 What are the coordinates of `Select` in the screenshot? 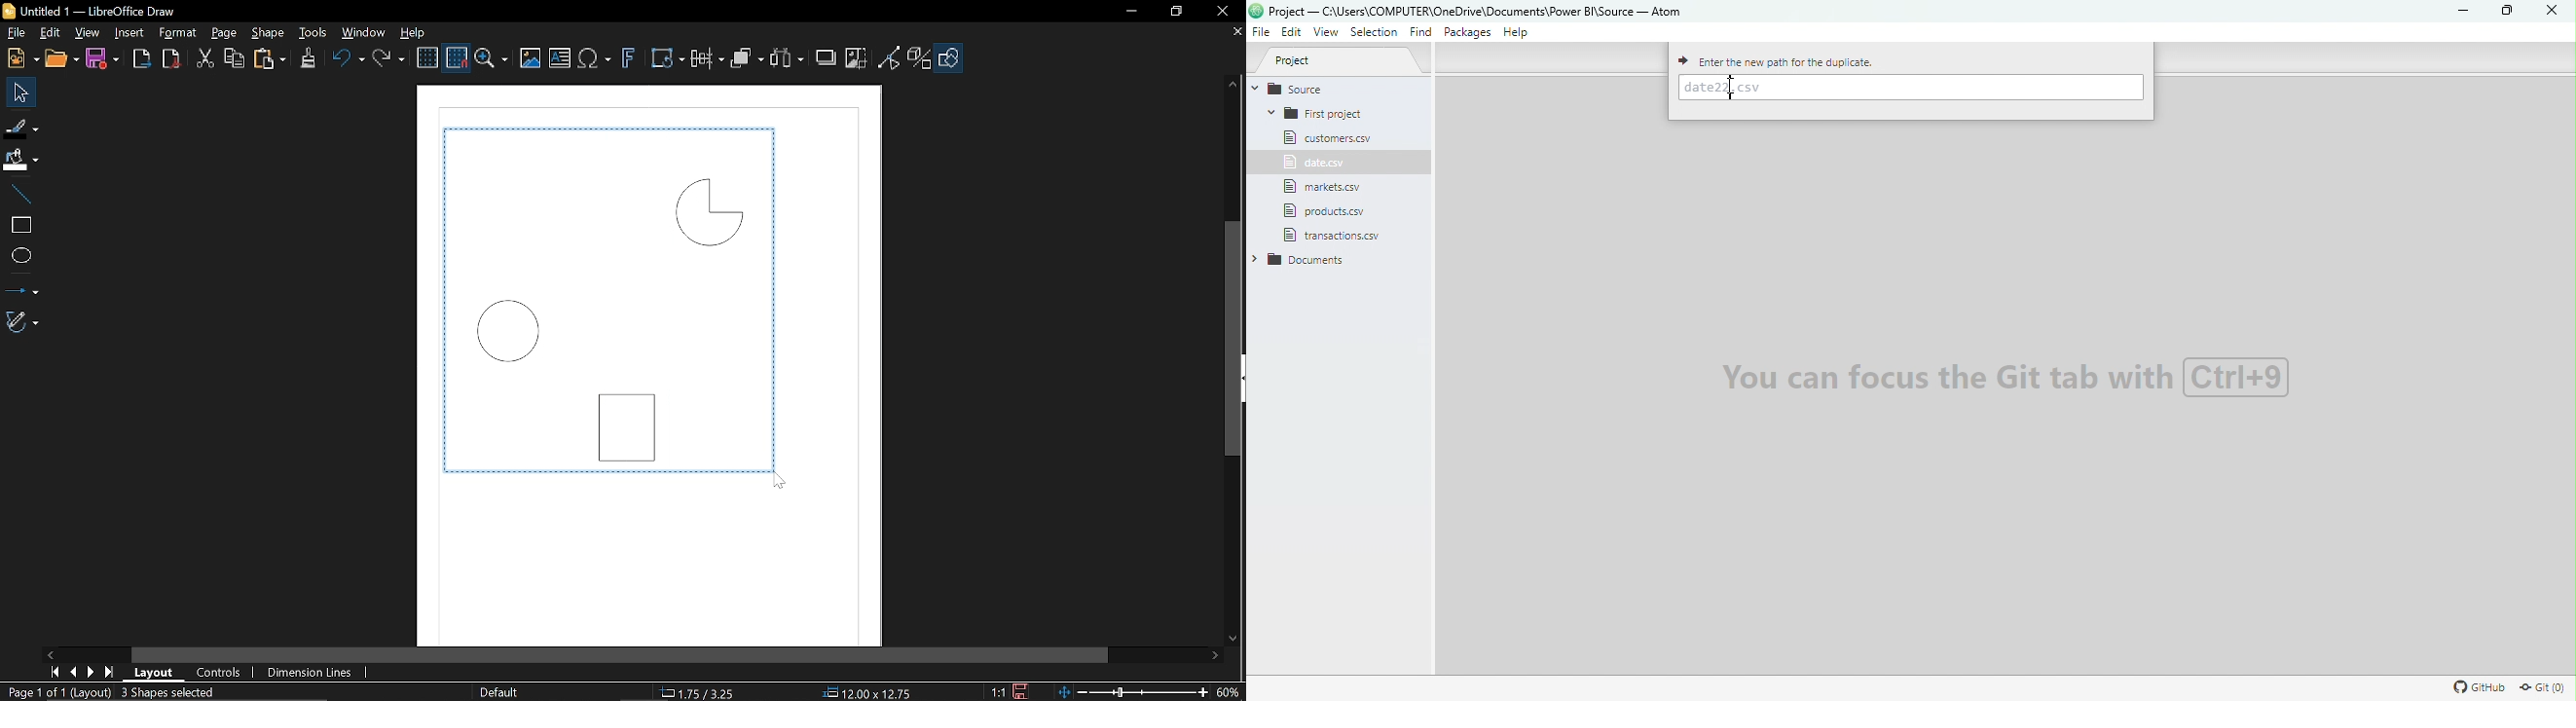 It's located at (18, 93).